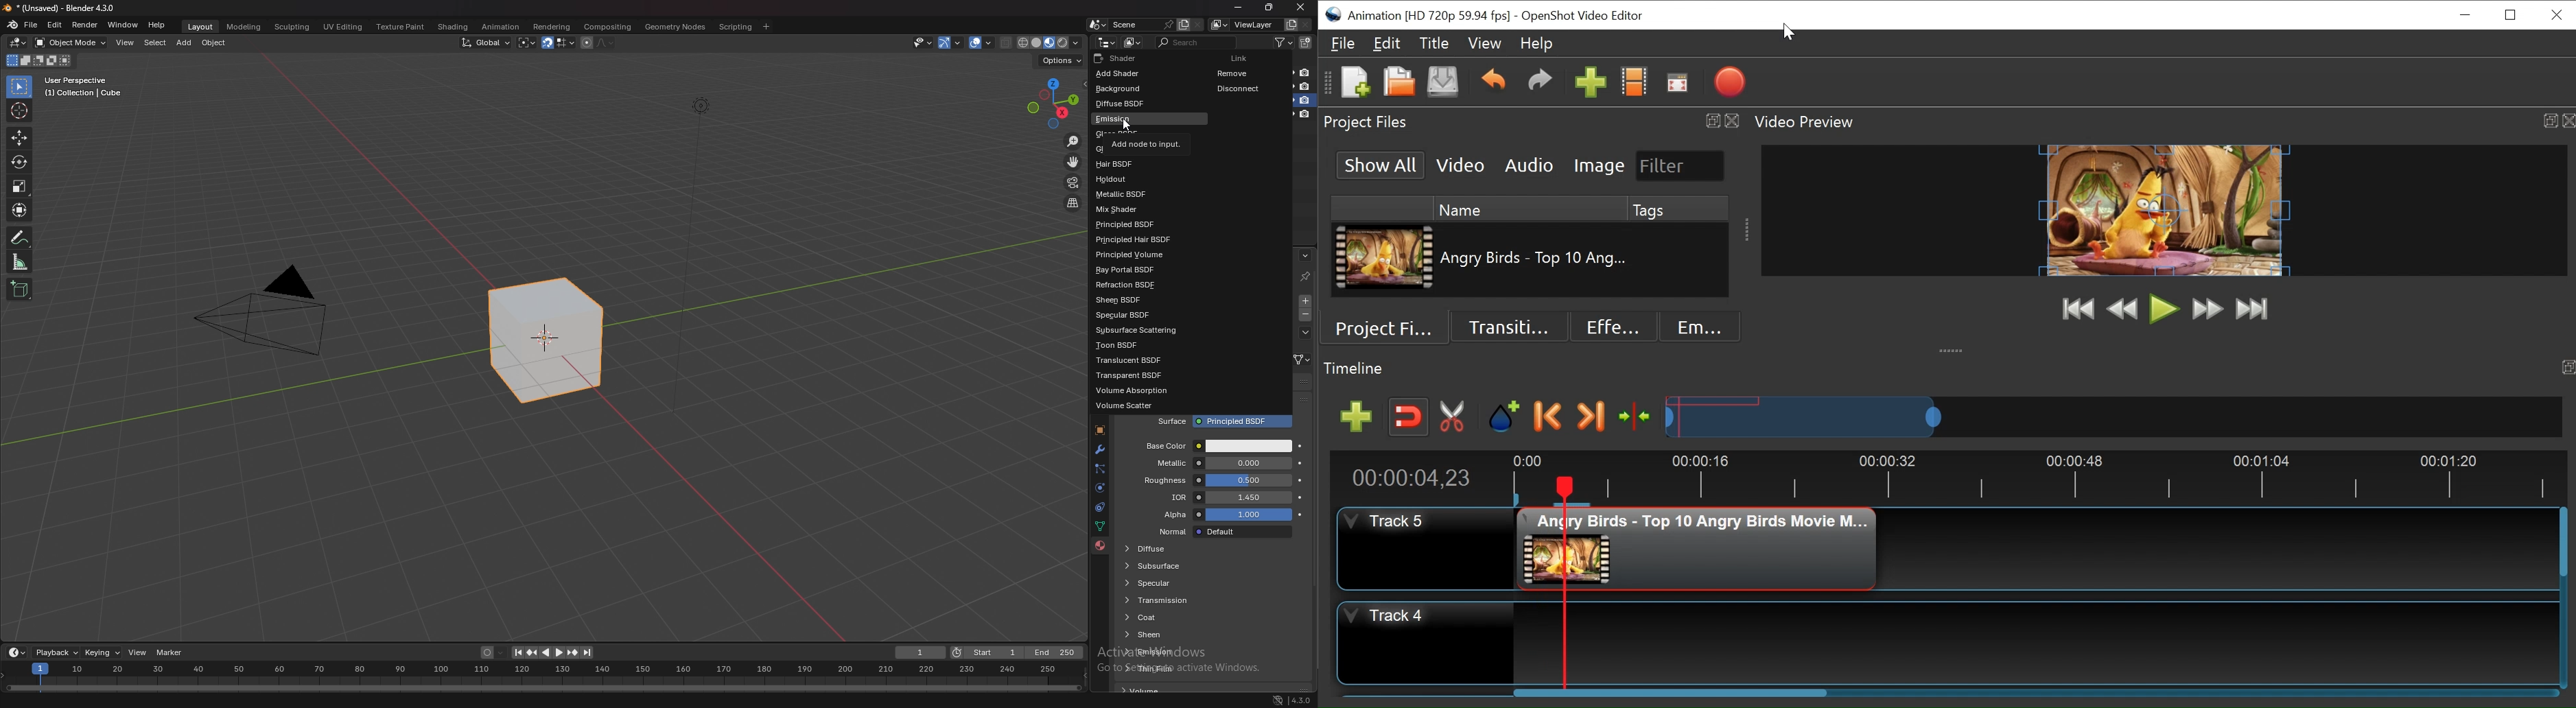 The image size is (2576, 728). What do you see at coordinates (19, 290) in the screenshot?
I see `add cube` at bounding box center [19, 290].